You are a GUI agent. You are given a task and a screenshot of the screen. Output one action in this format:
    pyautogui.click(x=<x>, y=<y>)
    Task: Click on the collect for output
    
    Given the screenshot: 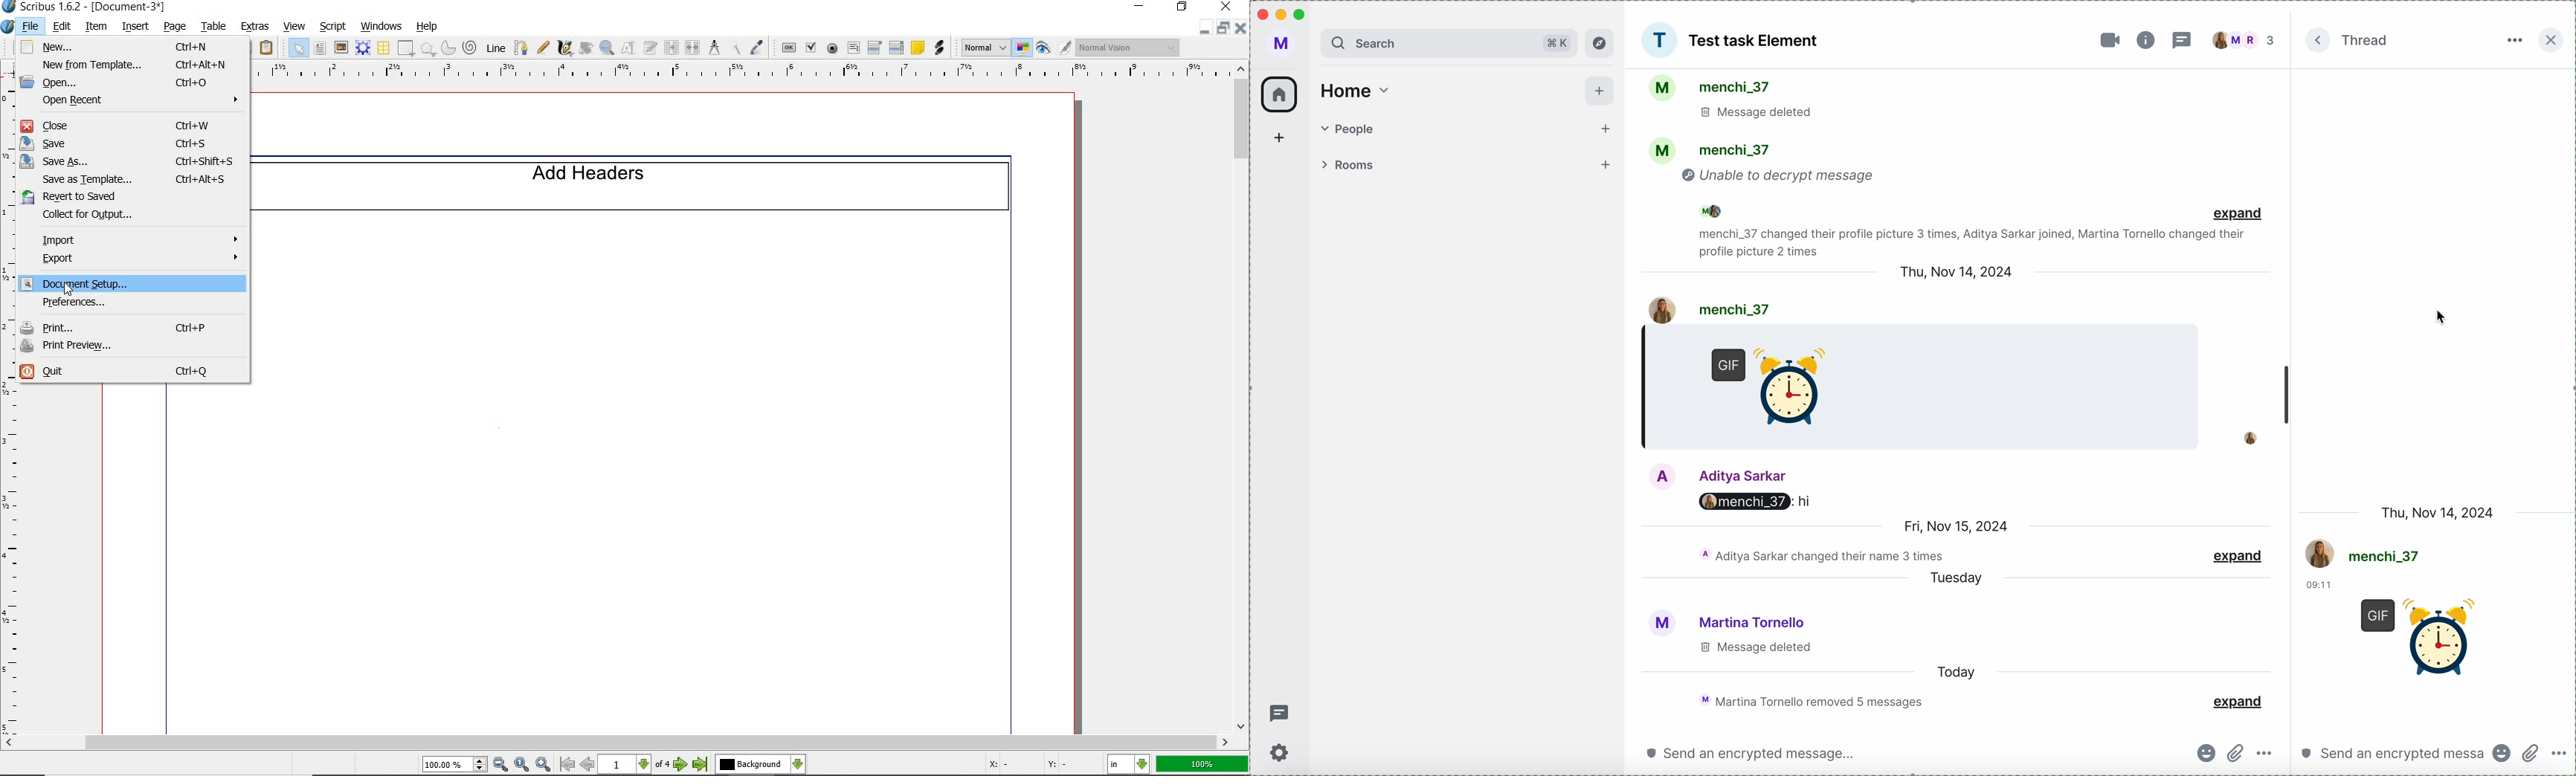 What is the action you would take?
    pyautogui.click(x=141, y=217)
    